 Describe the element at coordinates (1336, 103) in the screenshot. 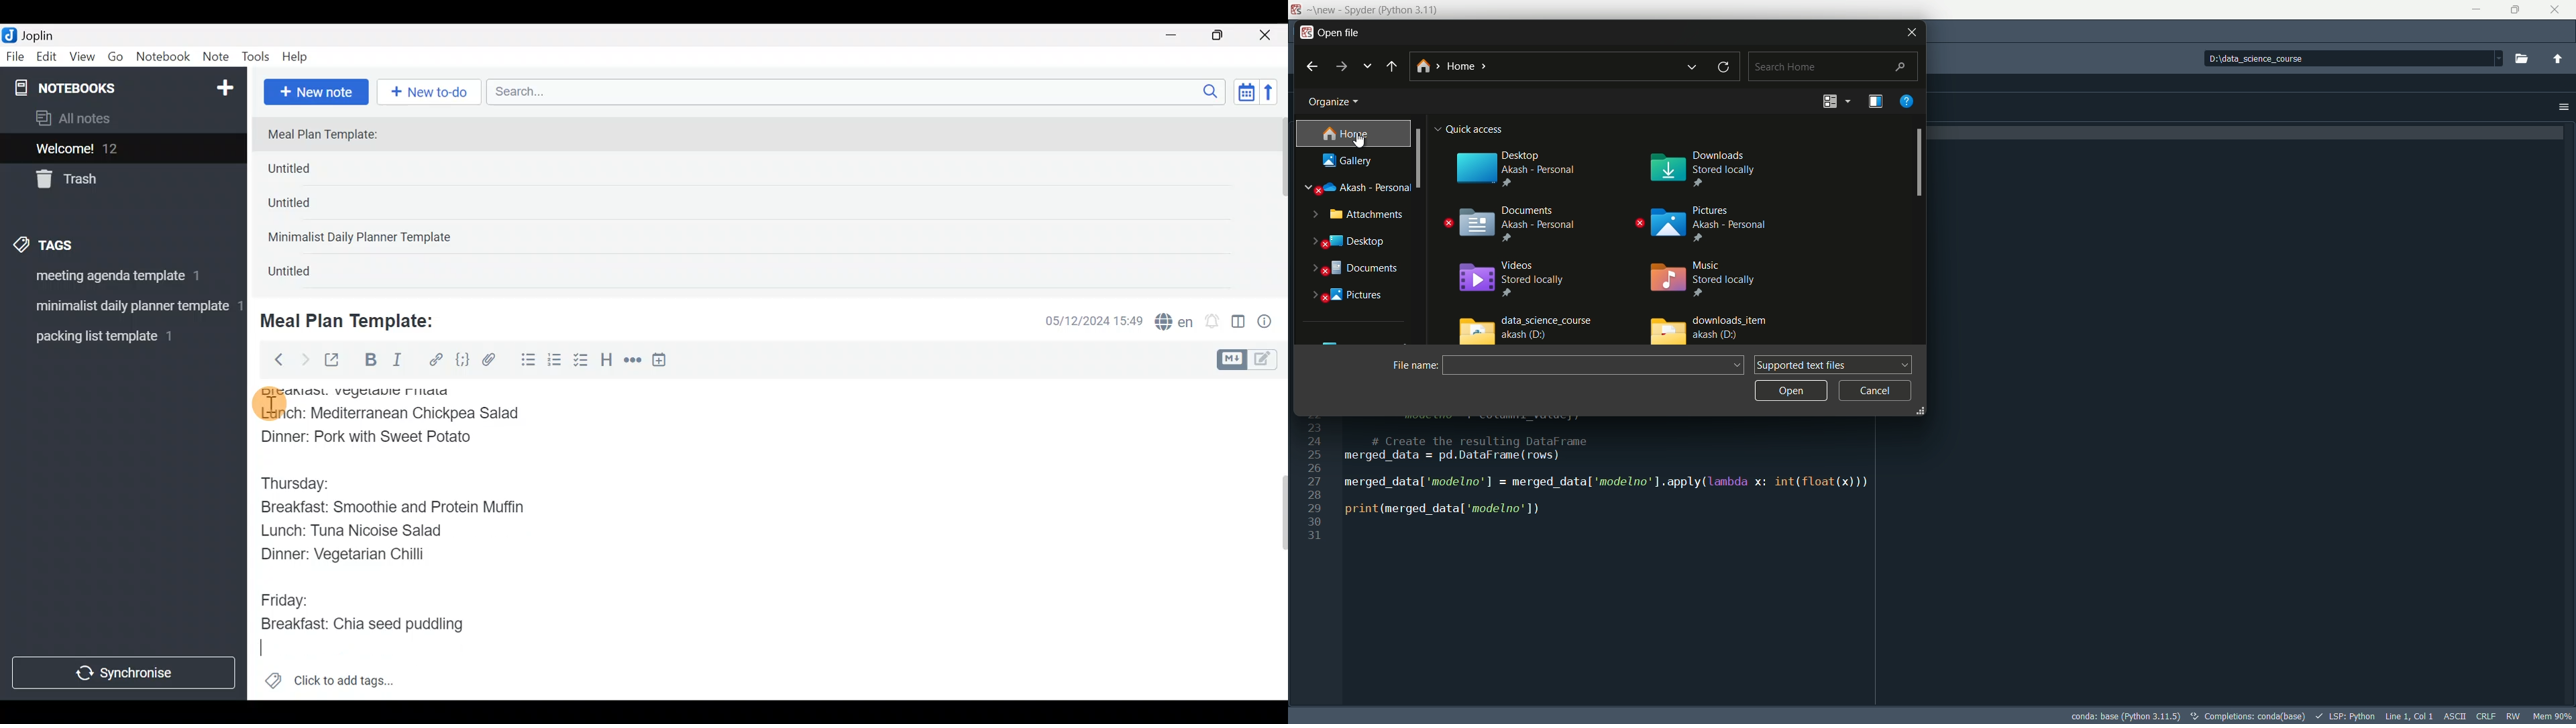

I see `organize` at that location.